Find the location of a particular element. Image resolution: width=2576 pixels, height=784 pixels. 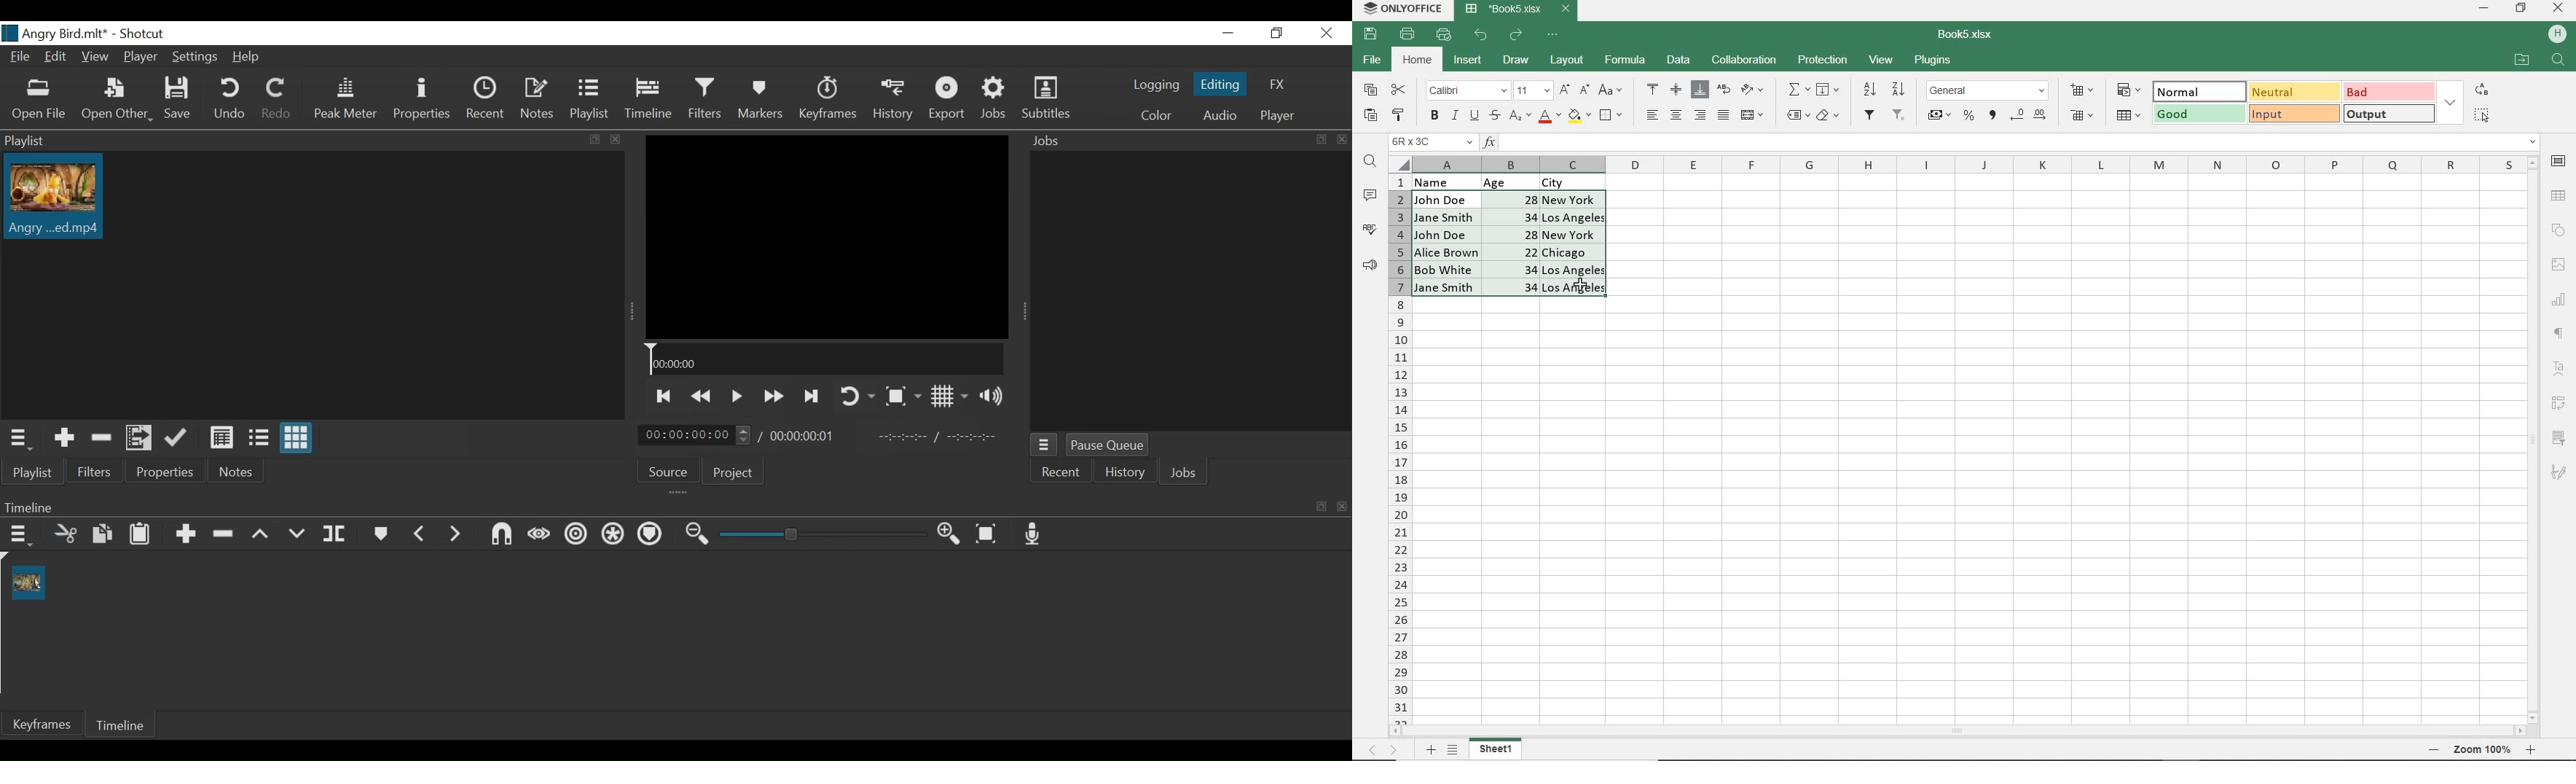

ORIENTATION is located at coordinates (1754, 90).